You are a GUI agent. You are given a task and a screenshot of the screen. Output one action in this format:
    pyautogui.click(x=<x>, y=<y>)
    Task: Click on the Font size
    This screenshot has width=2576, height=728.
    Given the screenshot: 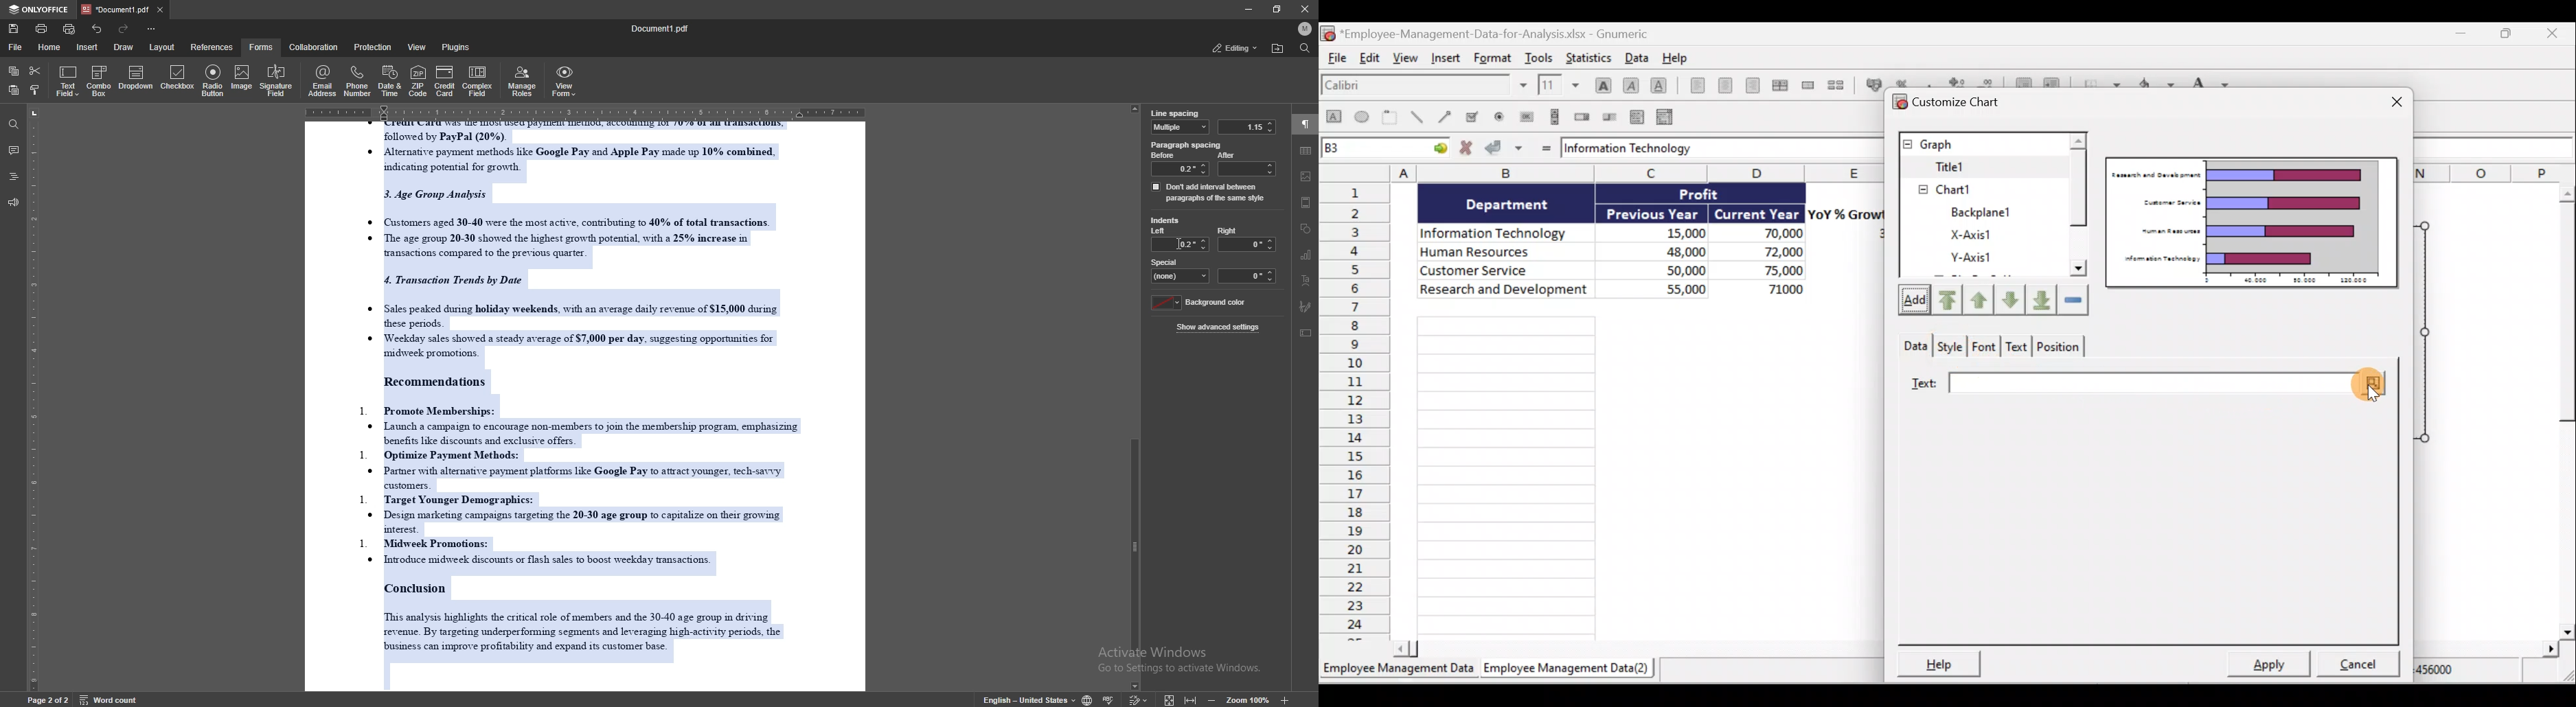 What is the action you would take?
    pyautogui.click(x=1562, y=85)
    